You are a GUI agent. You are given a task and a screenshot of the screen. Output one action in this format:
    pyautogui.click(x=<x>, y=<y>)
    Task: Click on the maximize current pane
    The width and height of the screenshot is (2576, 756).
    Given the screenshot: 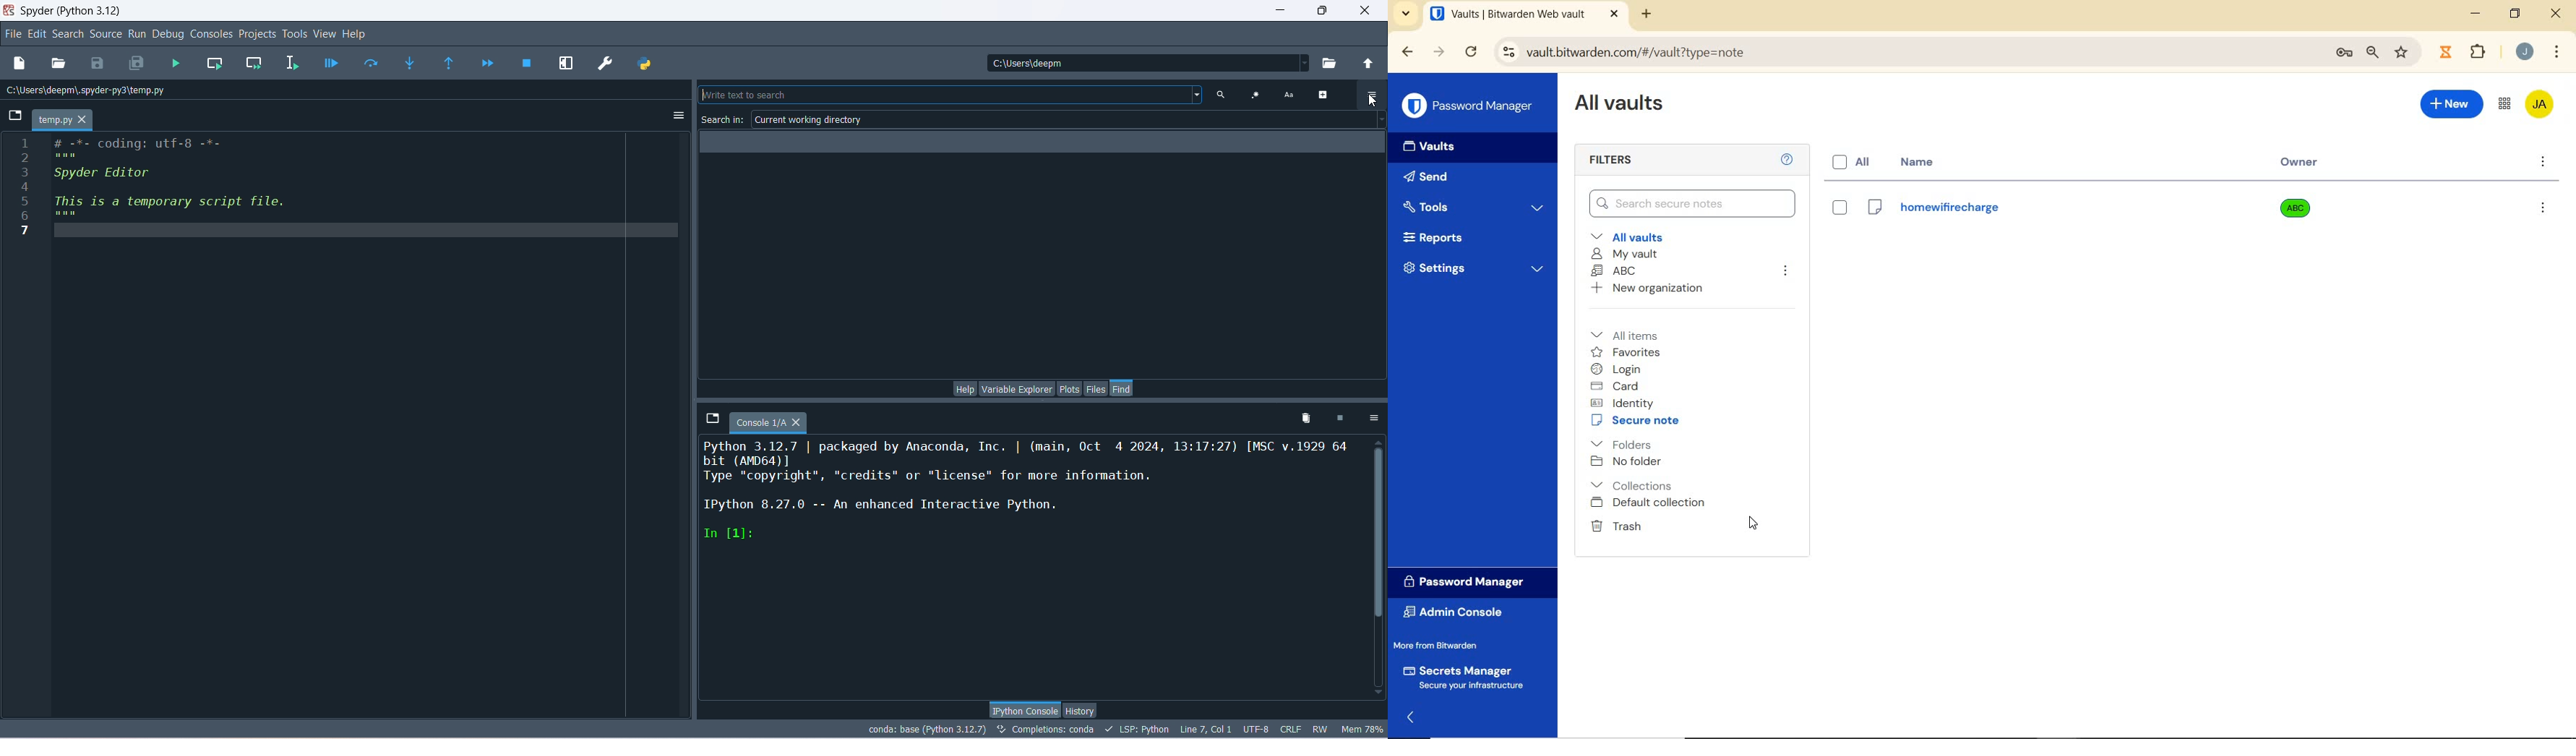 What is the action you would take?
    pyautogui.click(x=567, y=64)
    